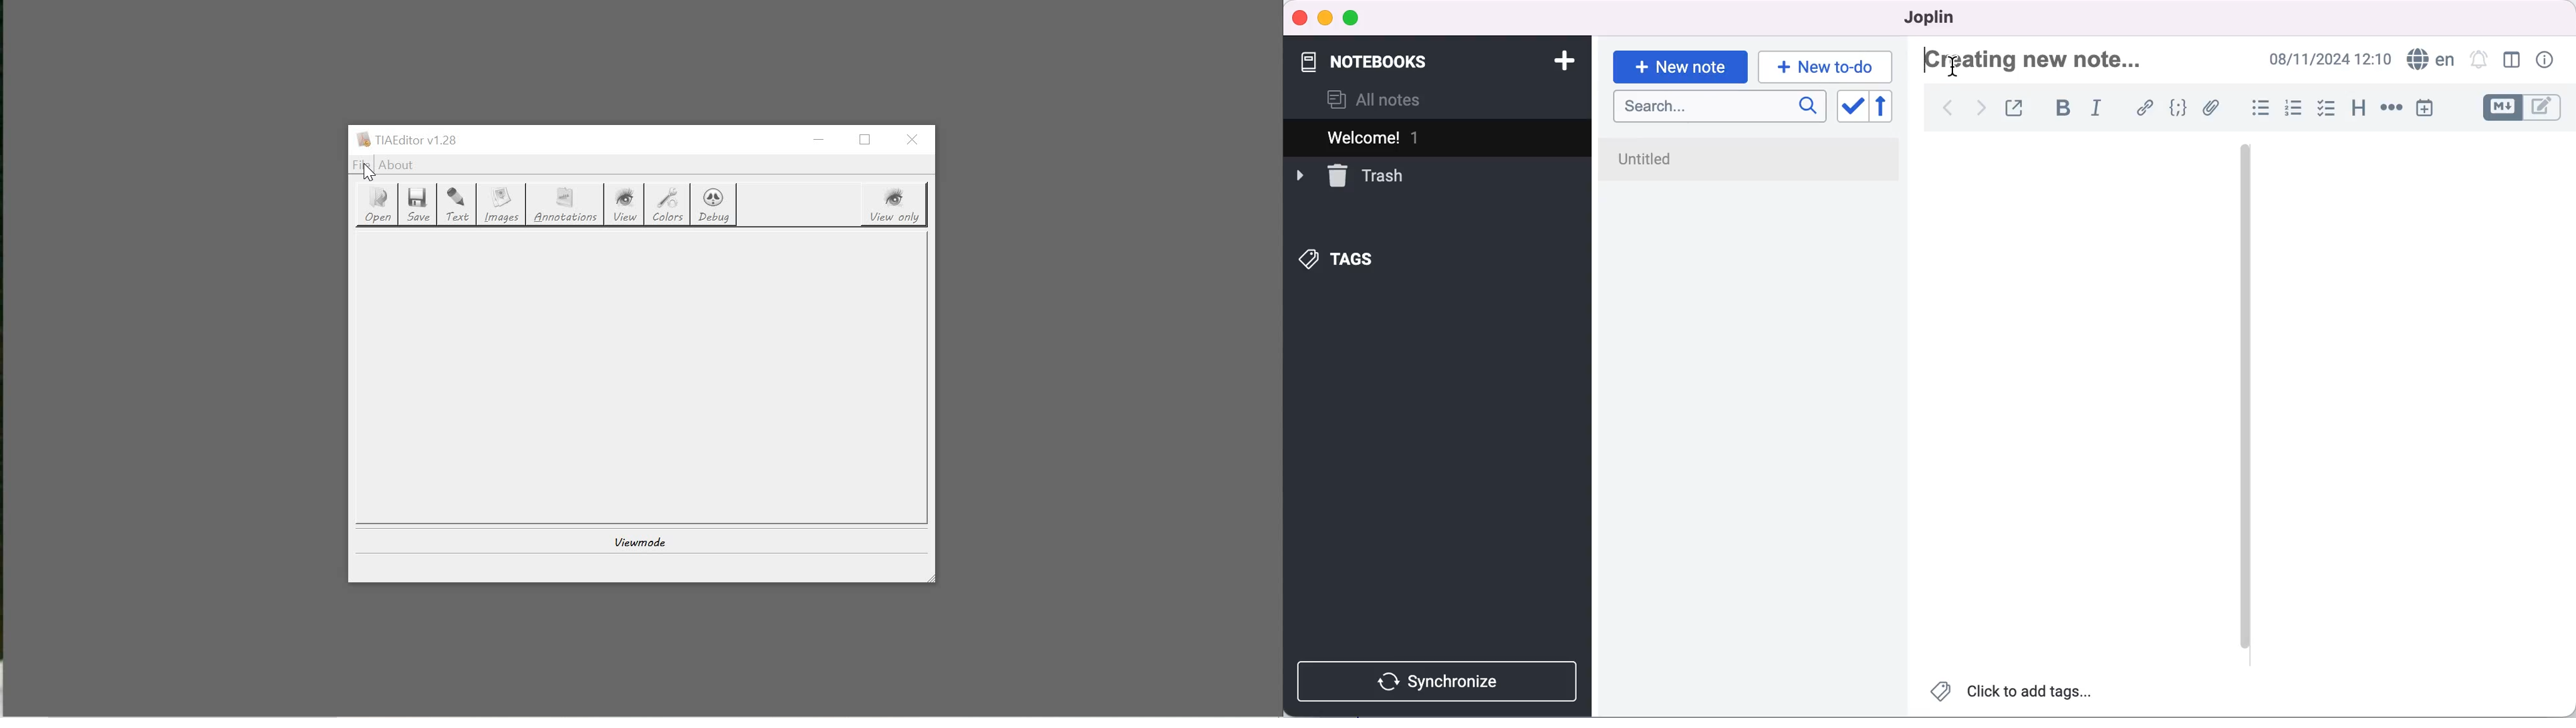 The height and width of the screenshot is (728, 2576). What do you see at coordinates (2210, 108) in the screenshot?
I see `attach file` at bounding box center [2210, 108].